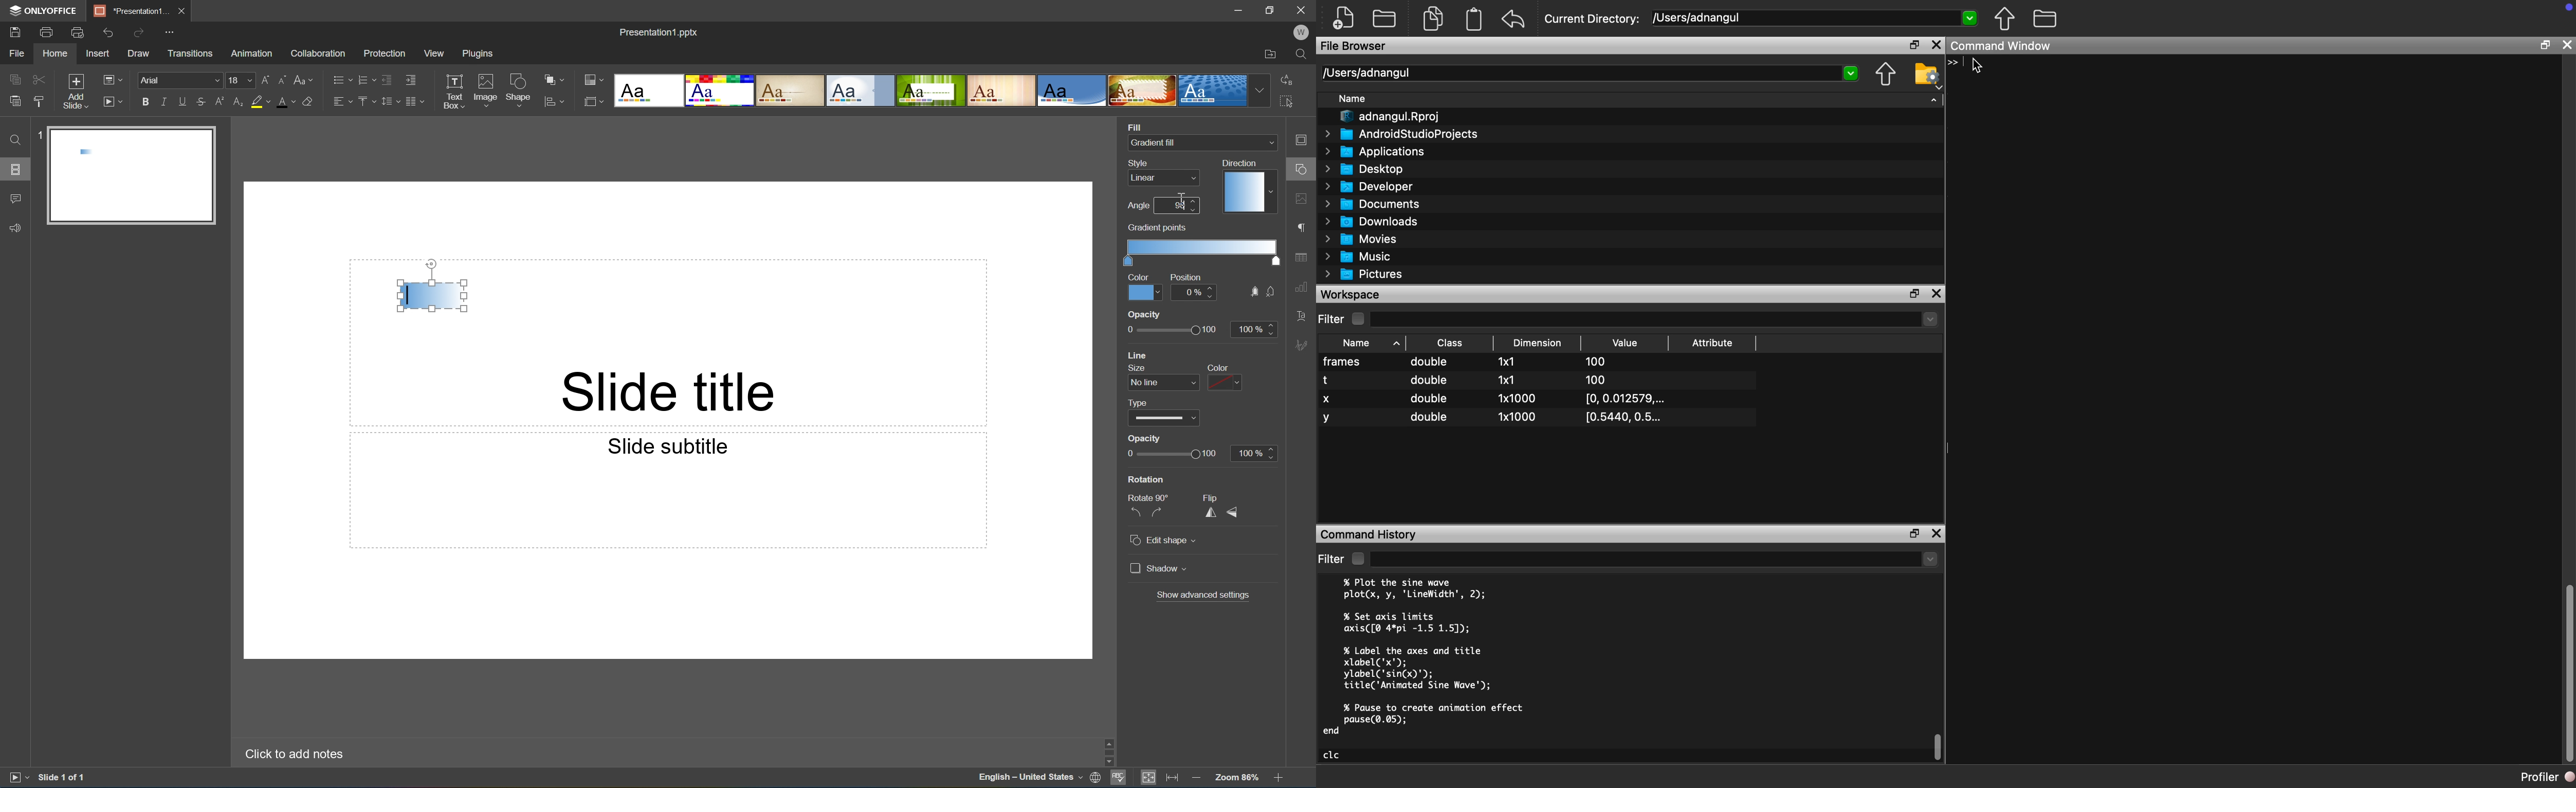 This screenshot has width=2576, height=812. Describe the element at coordinates (1271, 292) in the screenshot. I see `no fill` at that location.